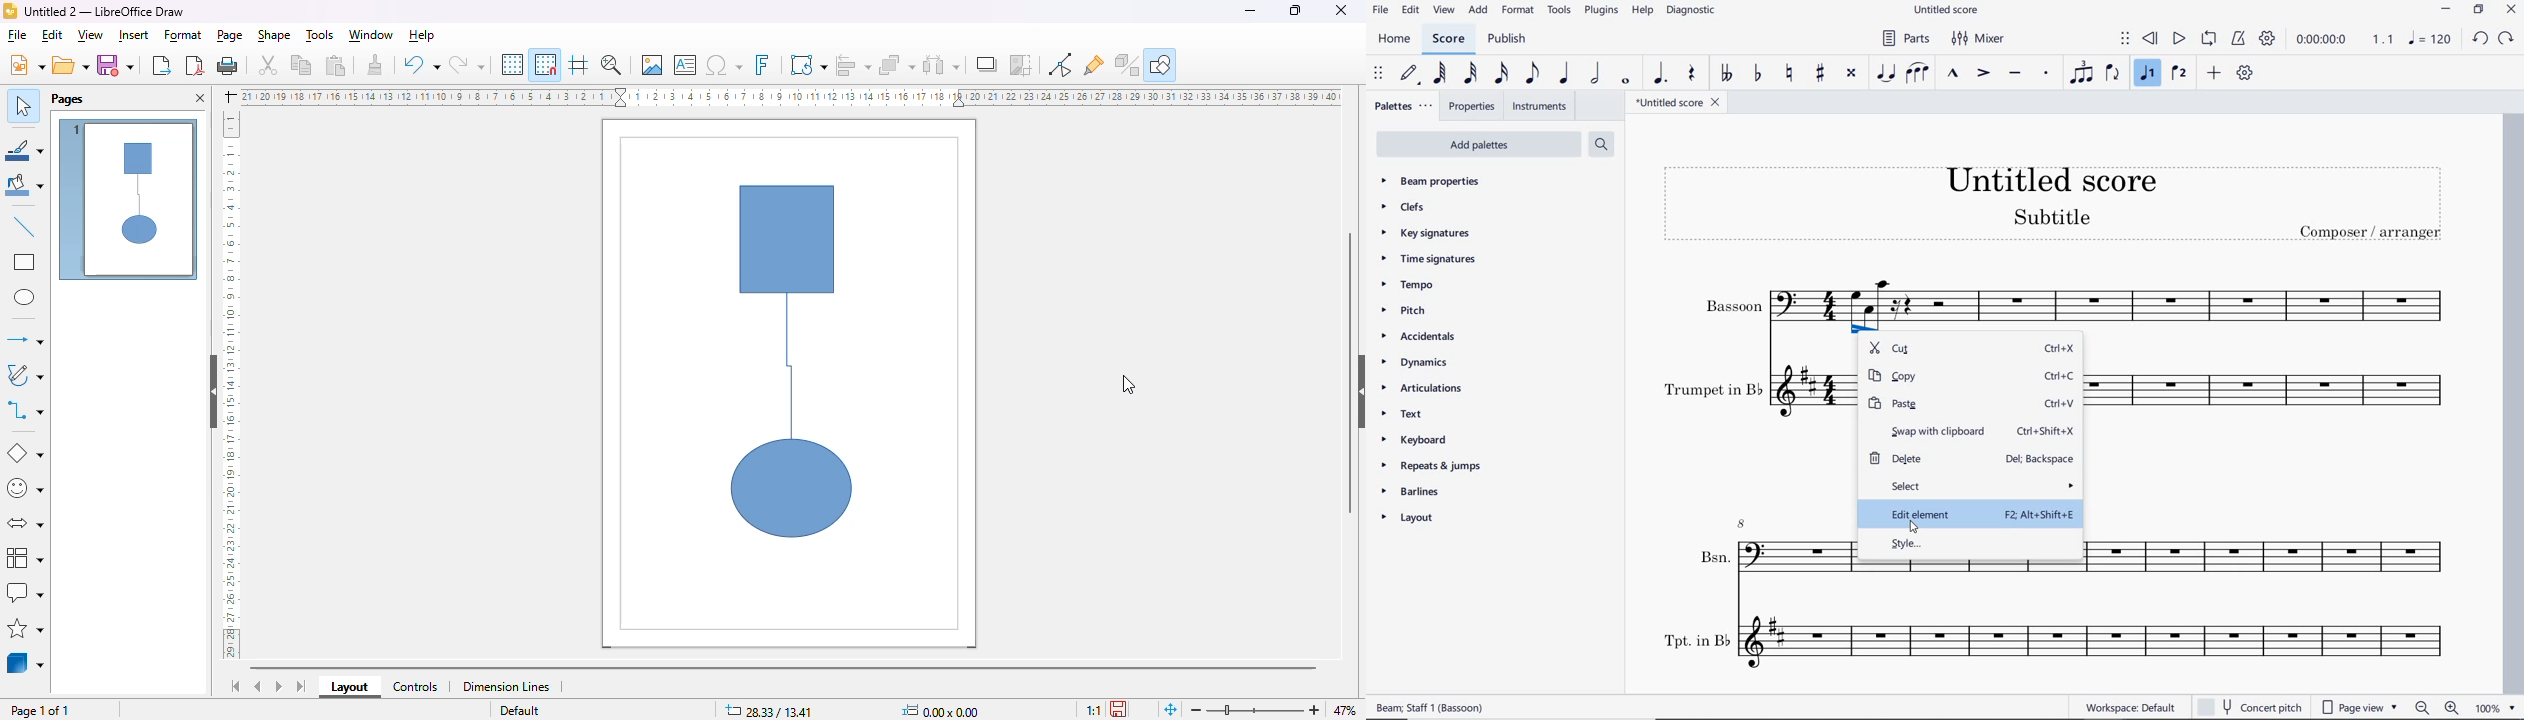 This screenshot has width=2548, height=728. What do you see at coordinates (279, 686) in the screenshot?
I see `scroll to next sheet` at bounding box center [279, 686].